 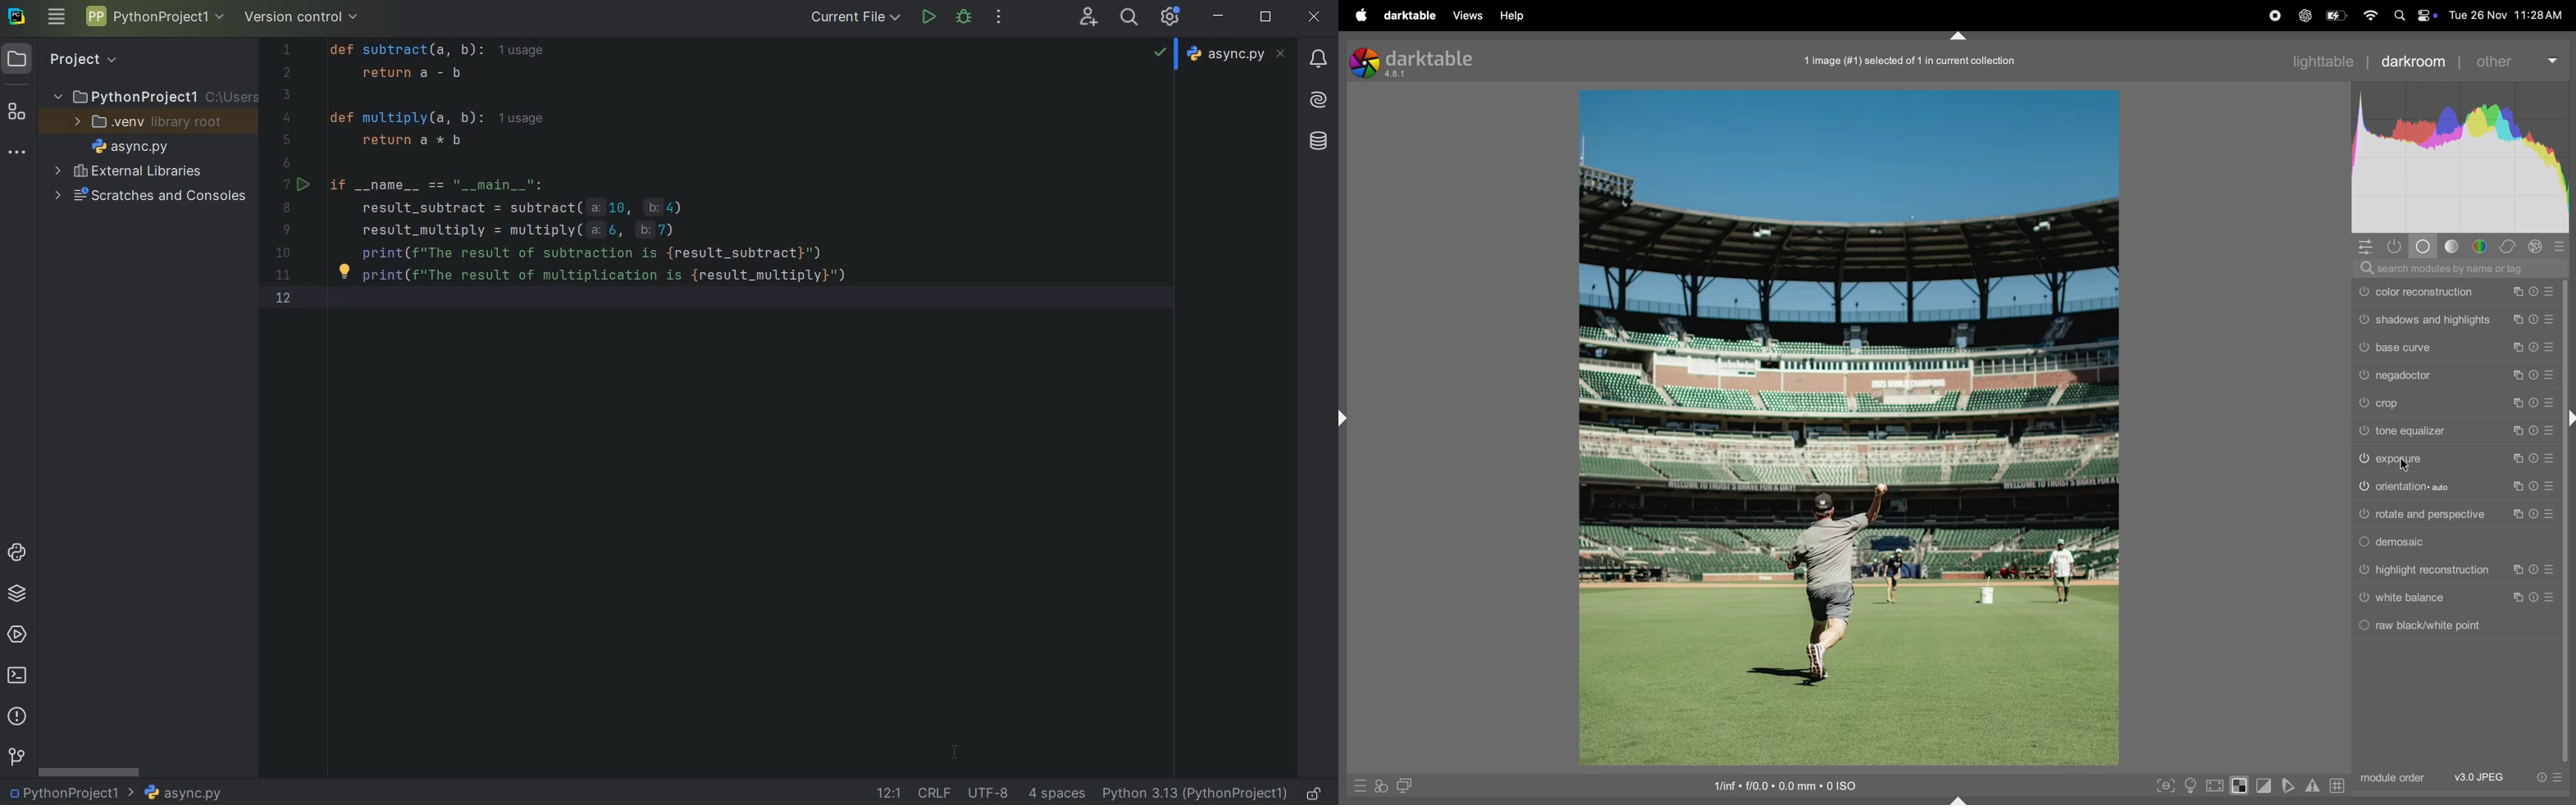 What do you see at coordinates (2535, 597) in the screenshot?
I see `reset presets` at bounding box center [2535, 597].